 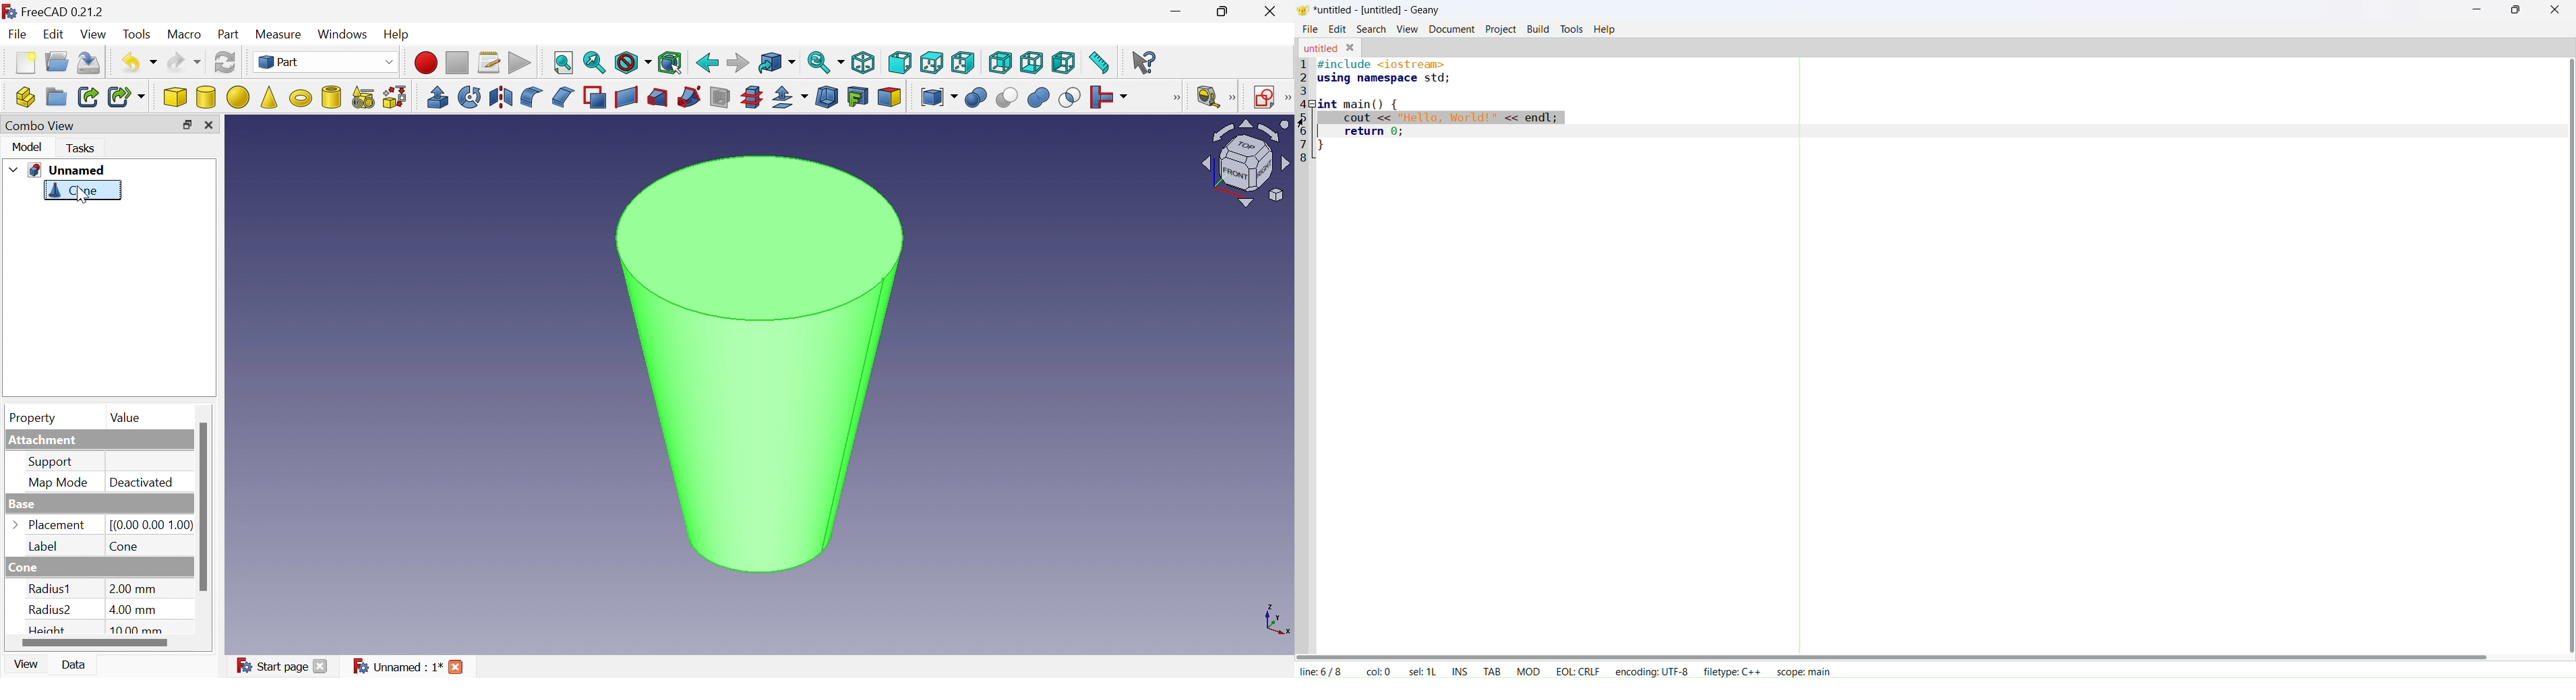 I want to click on col: 0, so click(x=1376, y=671).